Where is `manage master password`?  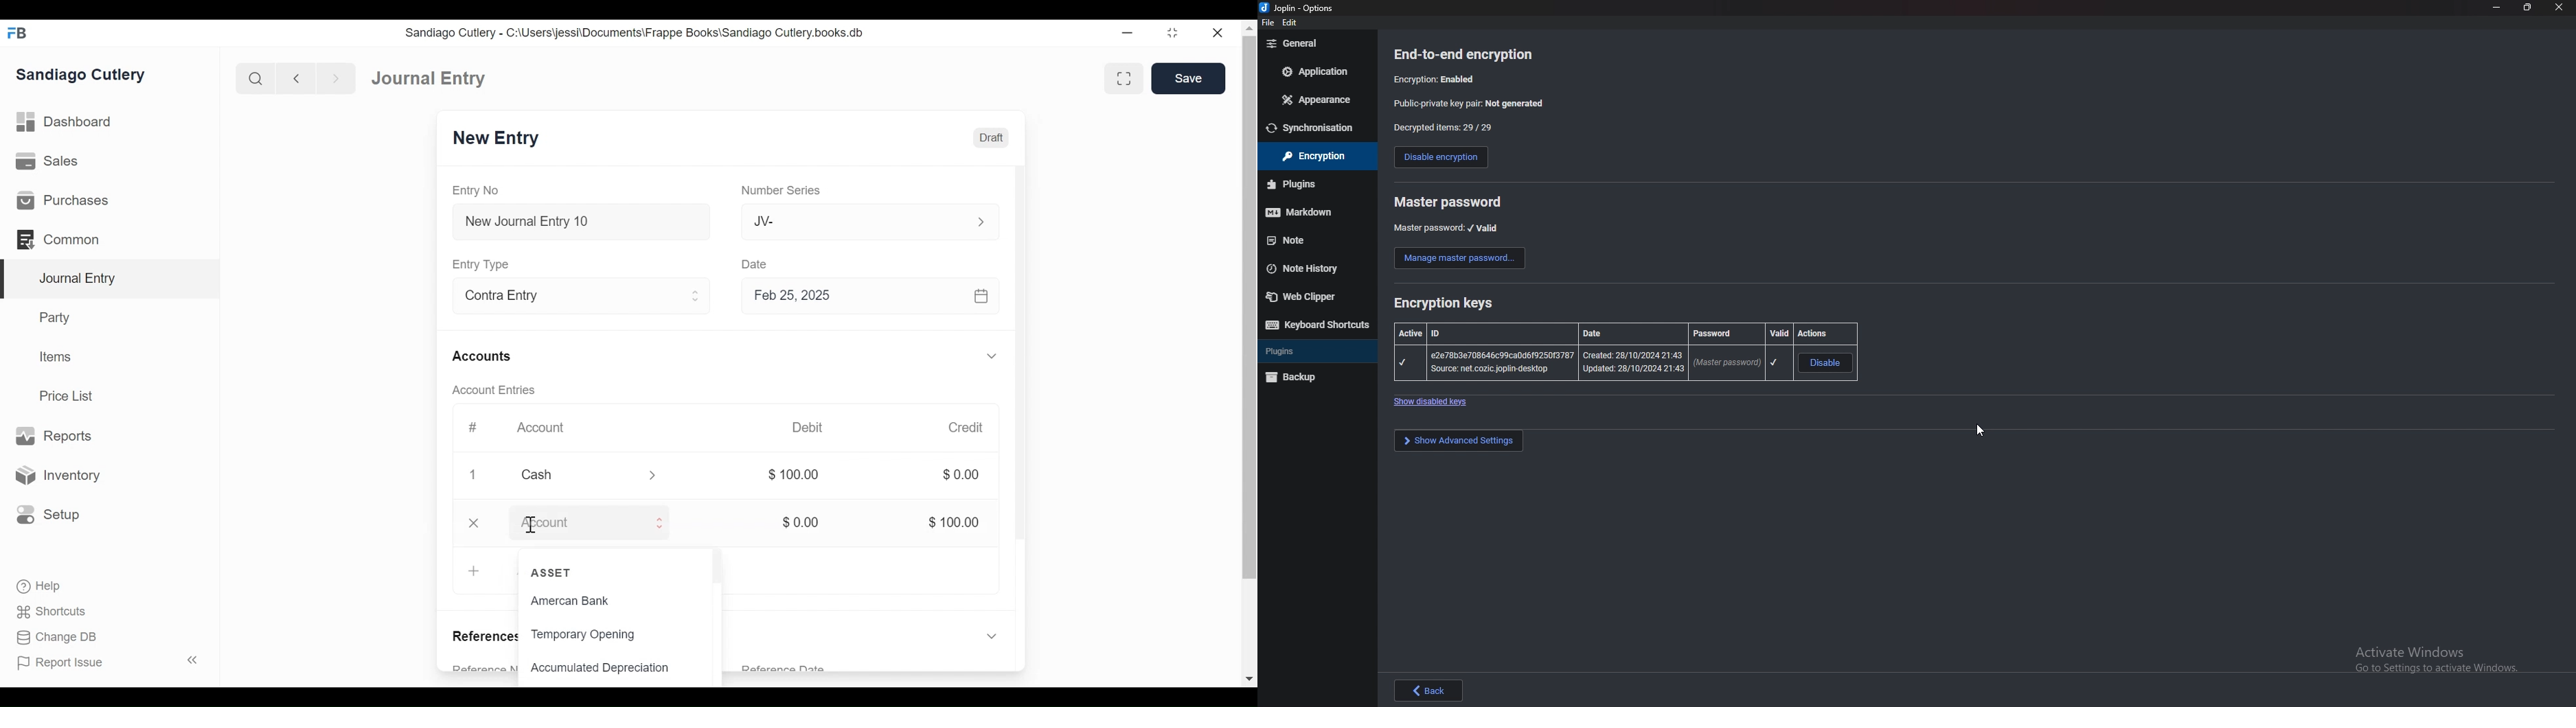 manage master password is located at coordinates (1459, 257).